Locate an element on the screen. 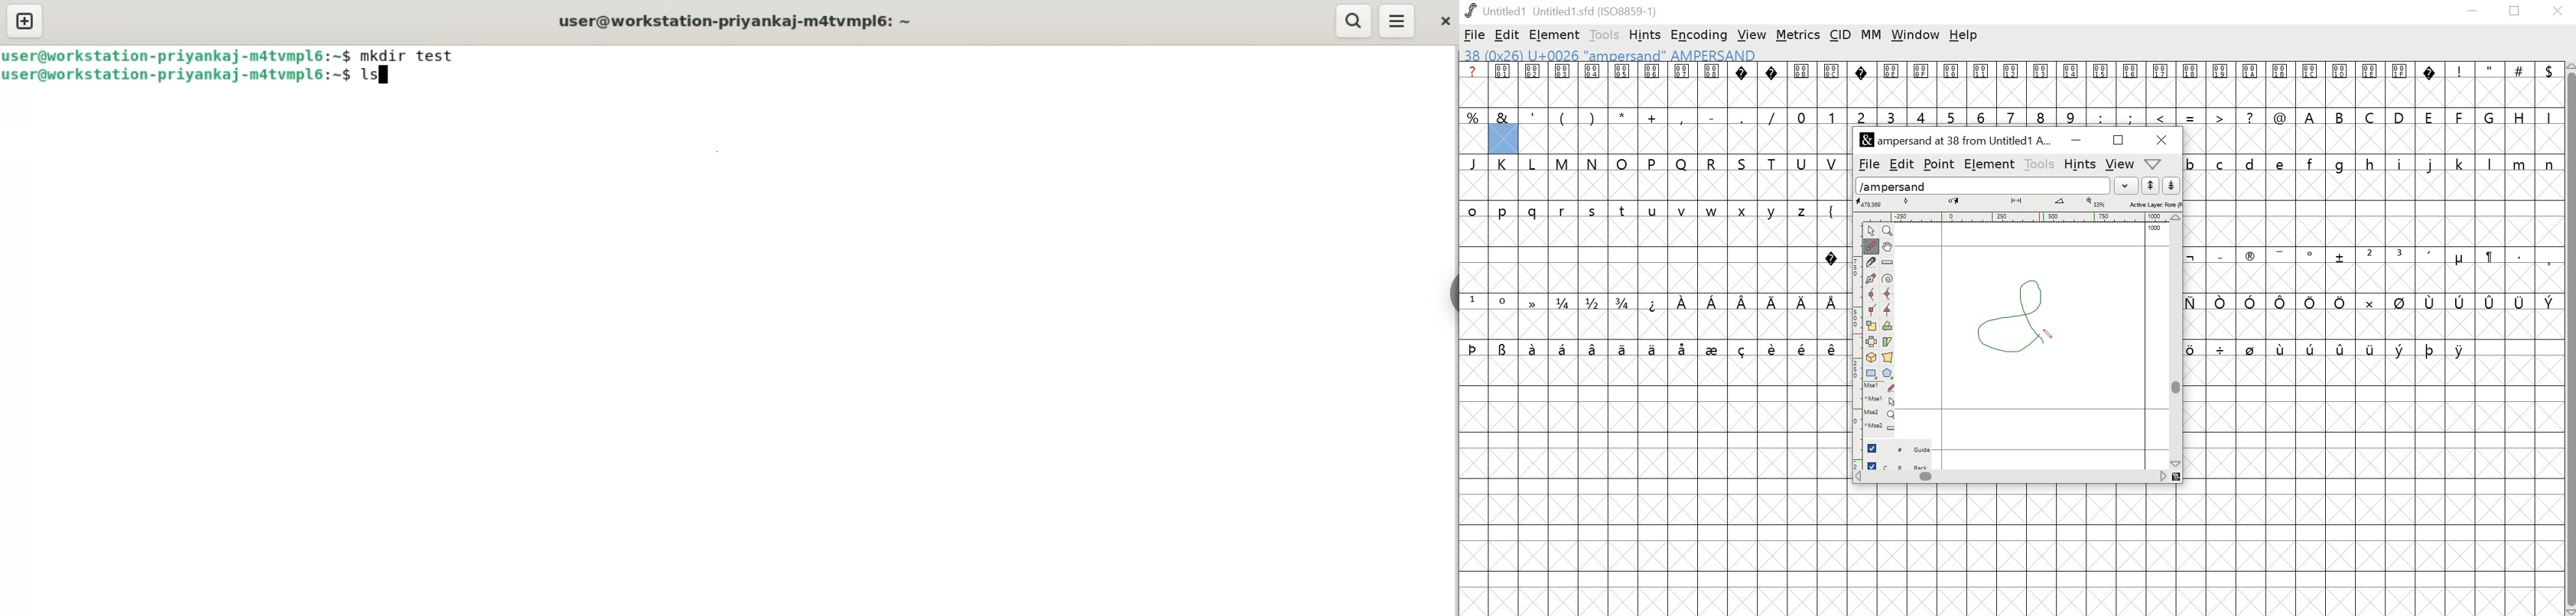  active layer is located at coordinates (2155, 204).